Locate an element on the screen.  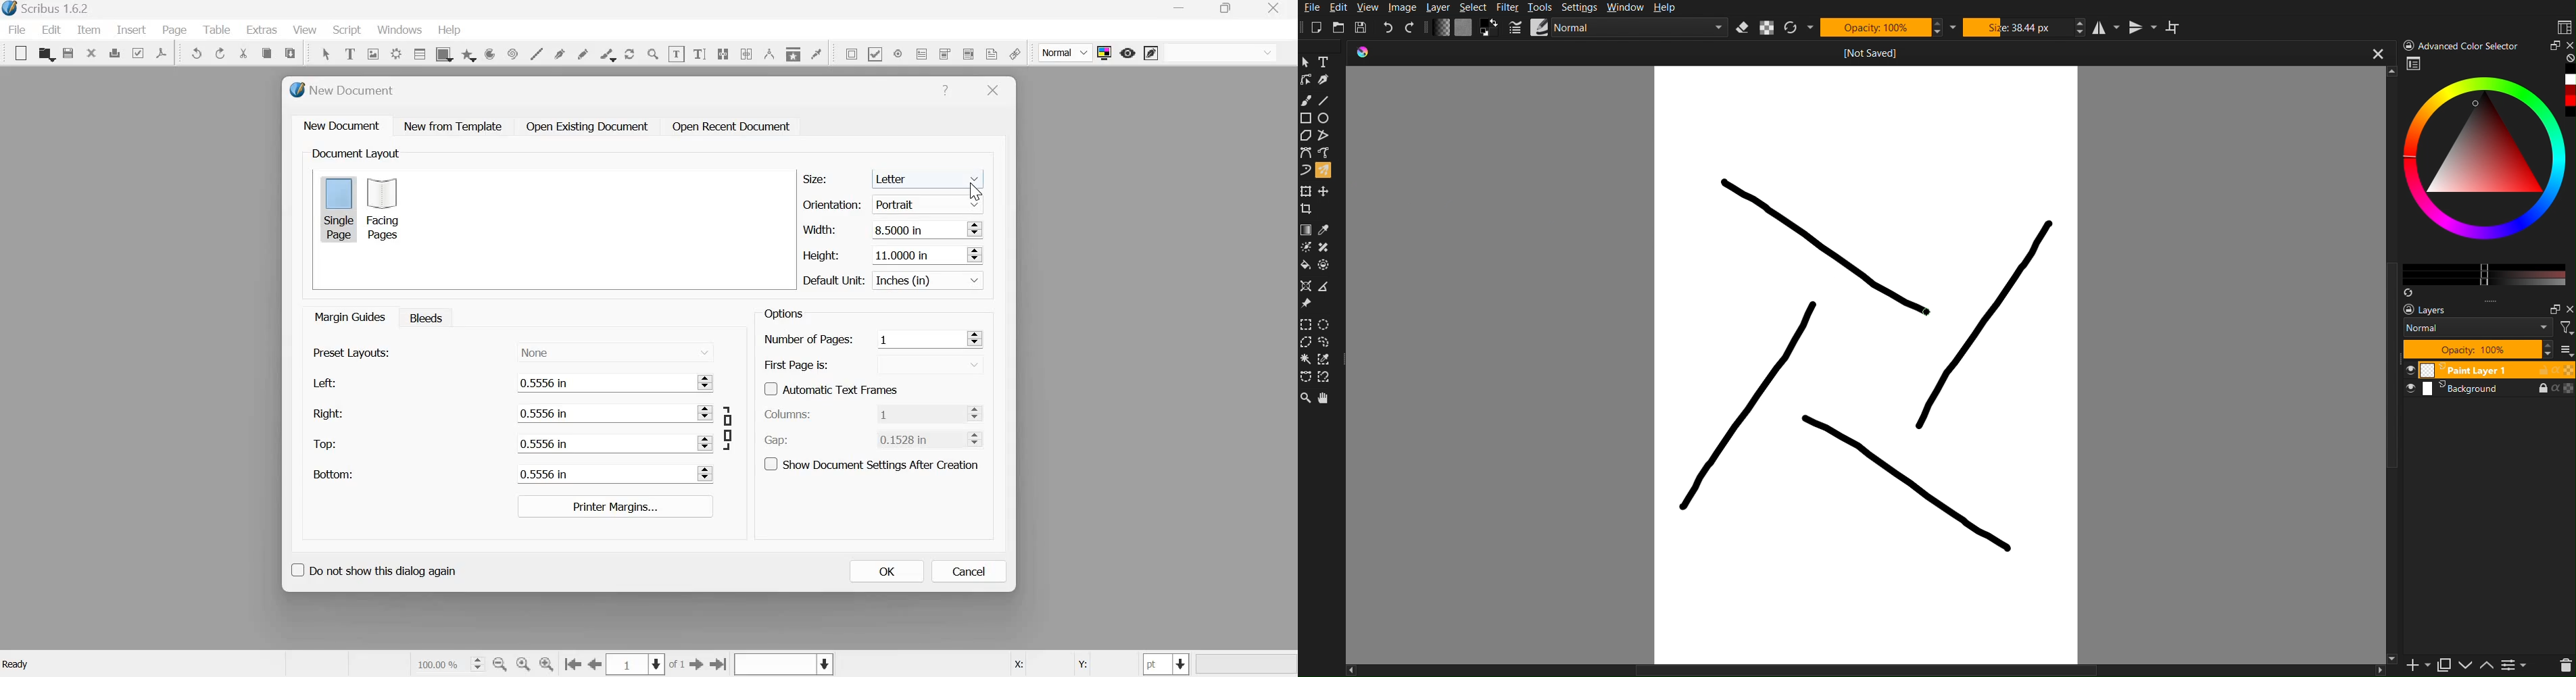
Do not show this dialog again is located at coordinates (372, 568).